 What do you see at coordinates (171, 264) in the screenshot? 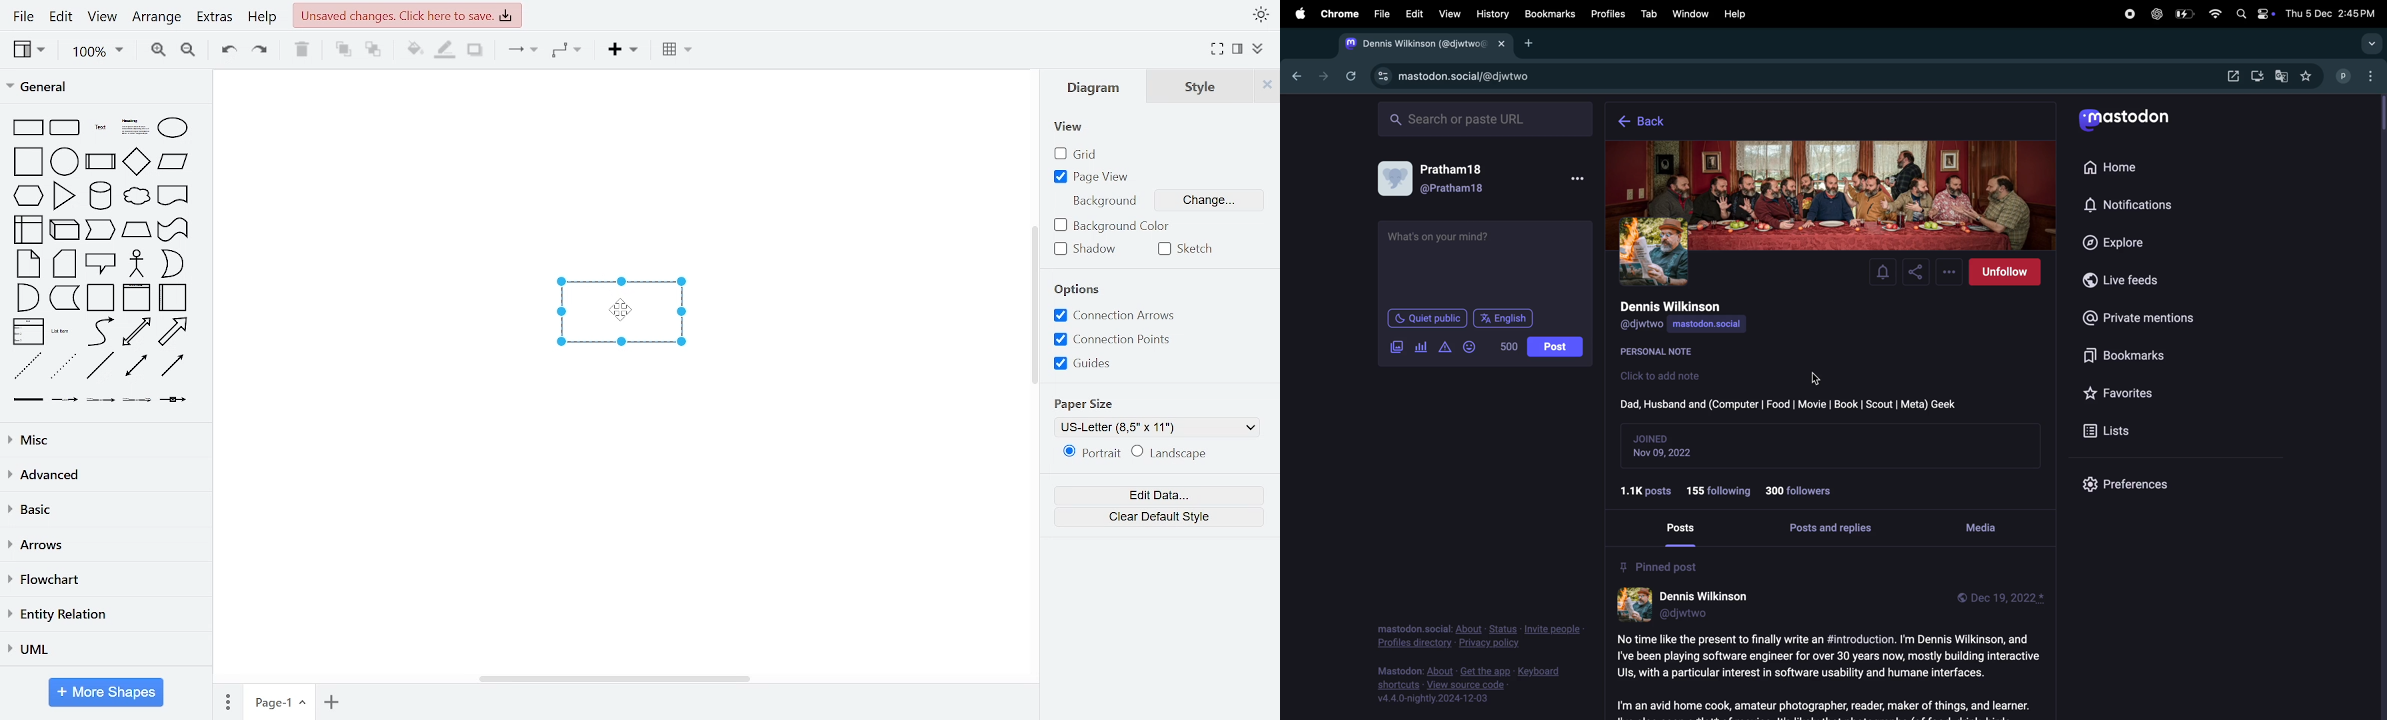
I see `general shapes` at bounding box center [171, 264].